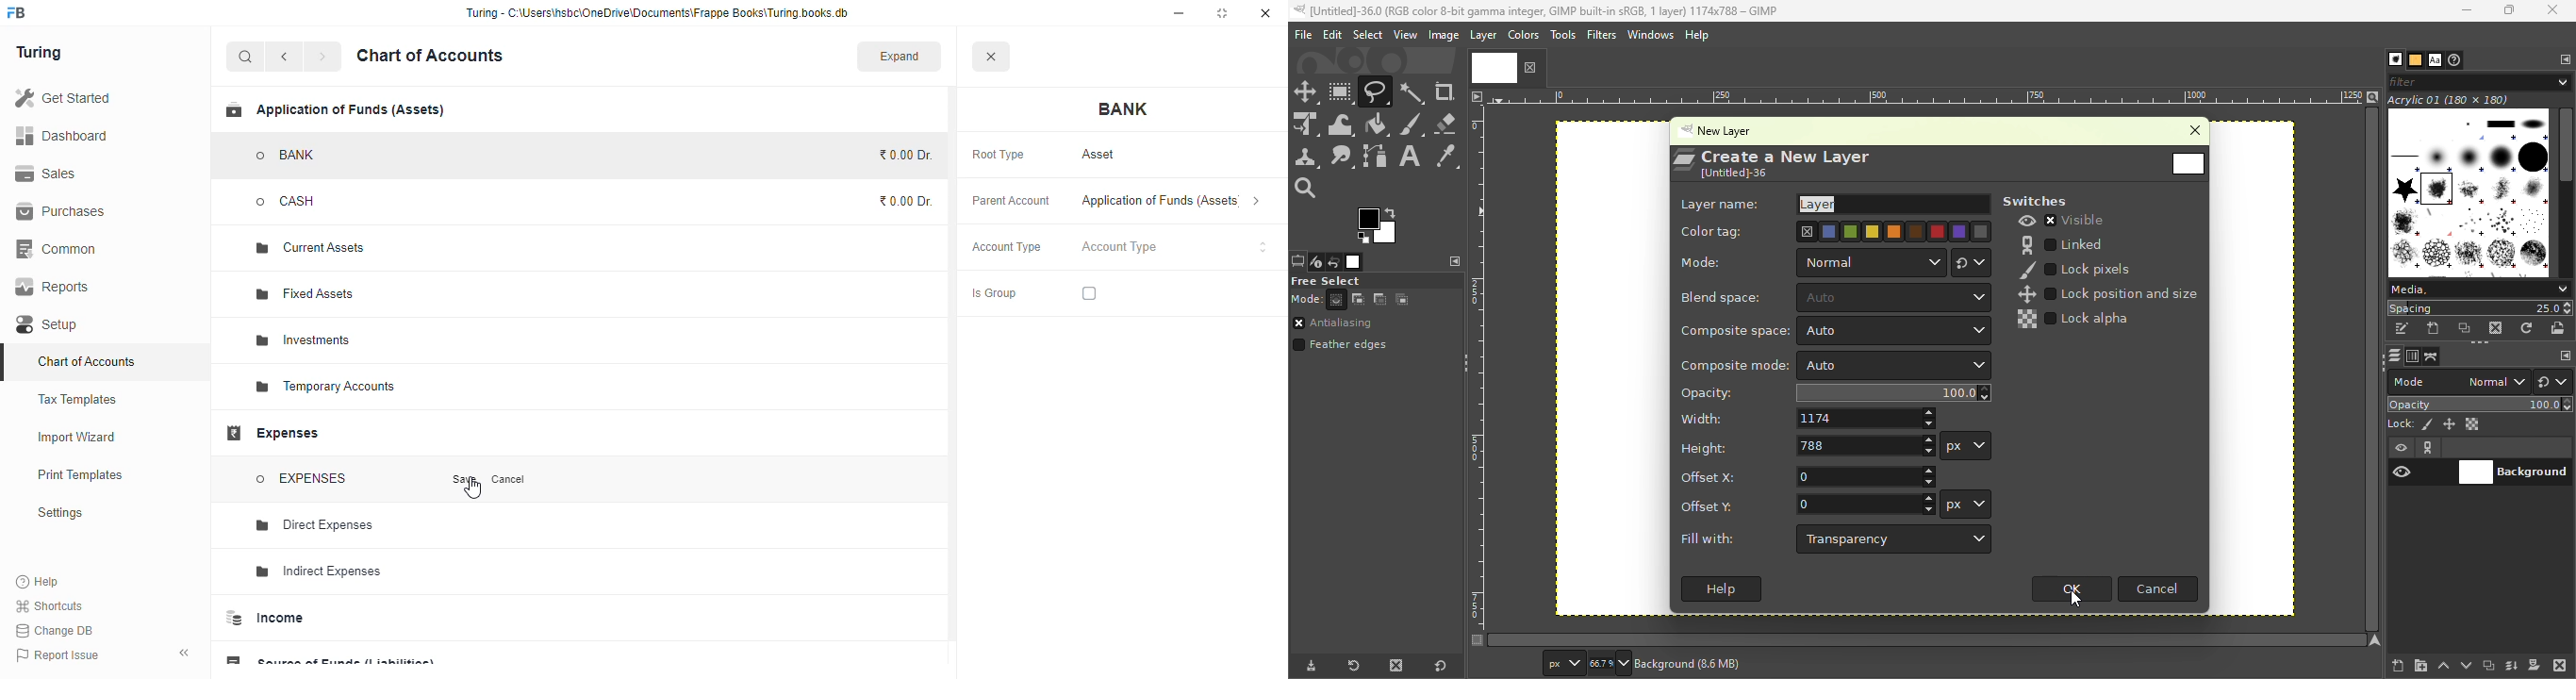 The image size is (2576, 700). Describe the element at coordinates (2402, 328) in the screenshot. I see `Edit this brush` at that location.